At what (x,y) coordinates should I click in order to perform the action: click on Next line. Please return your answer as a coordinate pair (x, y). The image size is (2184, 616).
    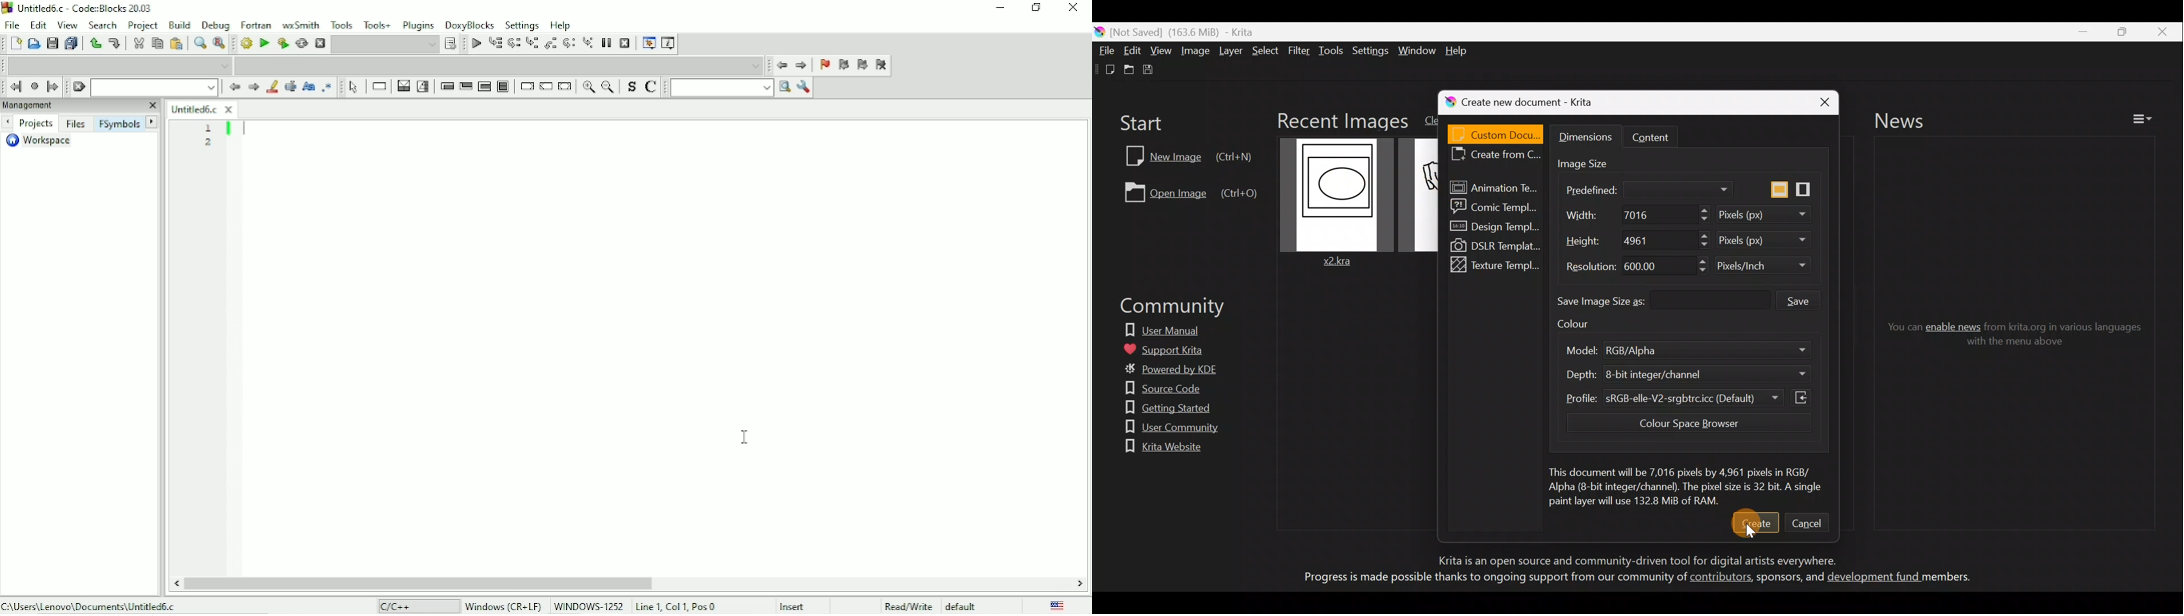
    Looking at the image, I should click on (513, 44).